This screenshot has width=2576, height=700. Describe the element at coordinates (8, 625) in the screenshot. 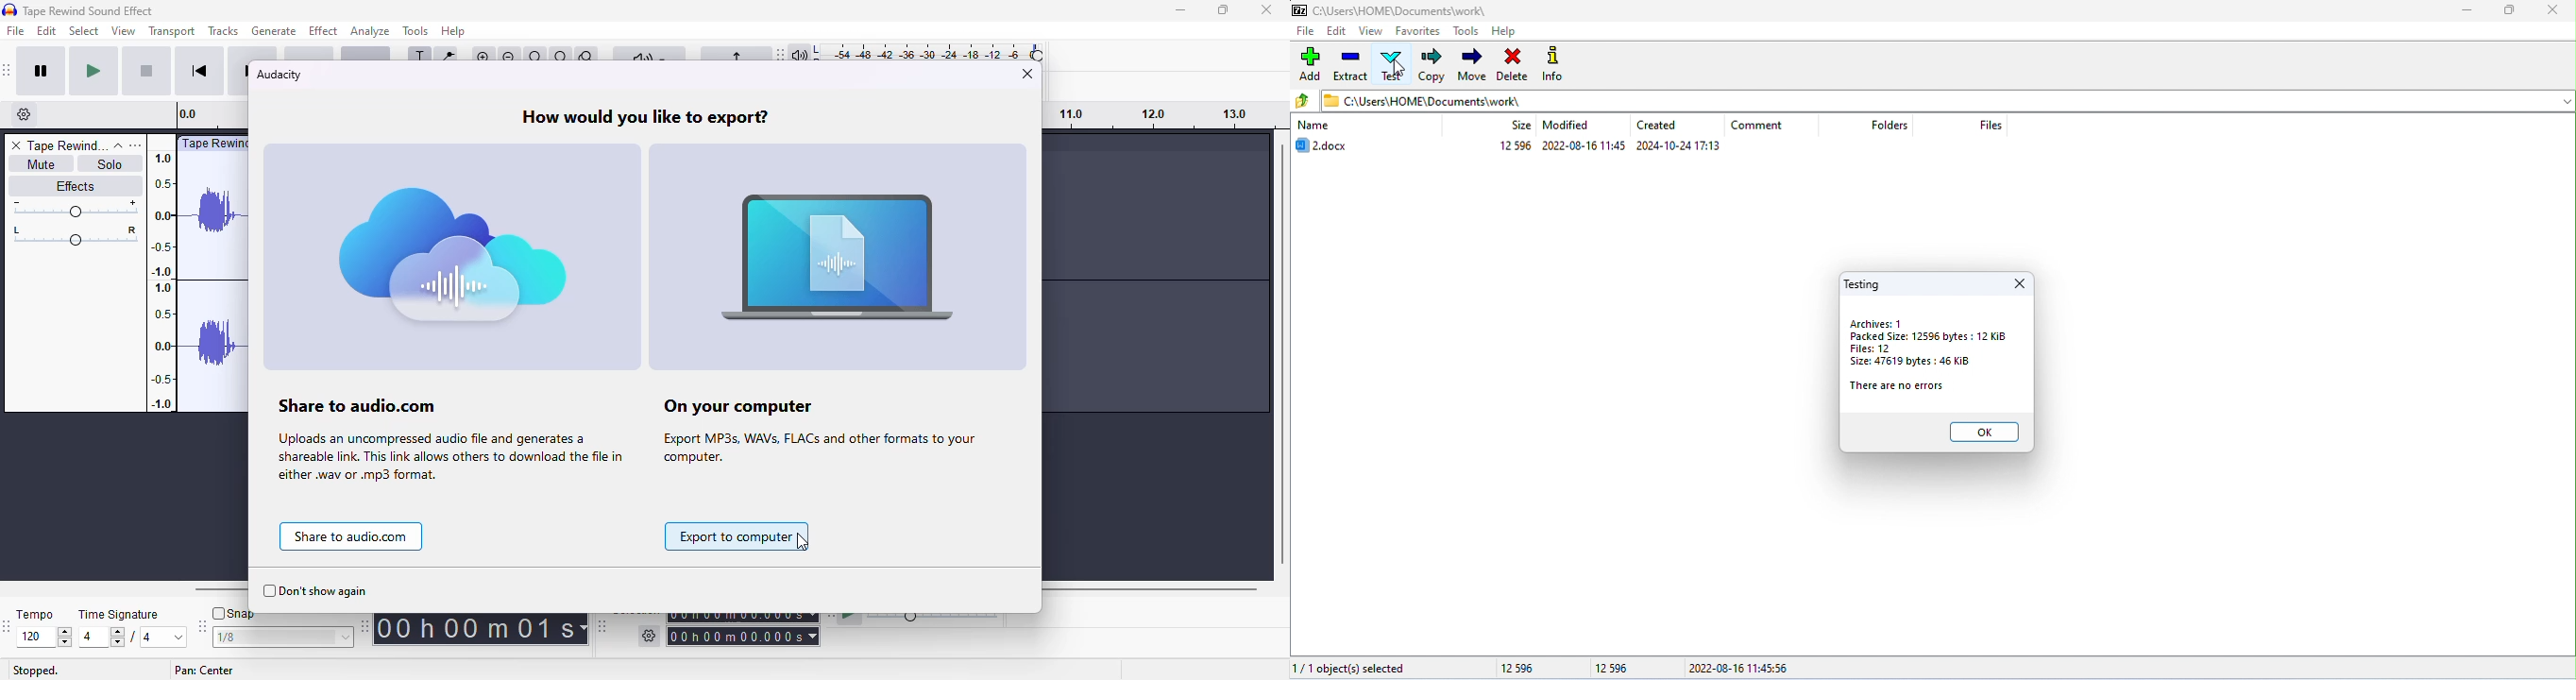

I see `audacity time signature toolbar` at that location.